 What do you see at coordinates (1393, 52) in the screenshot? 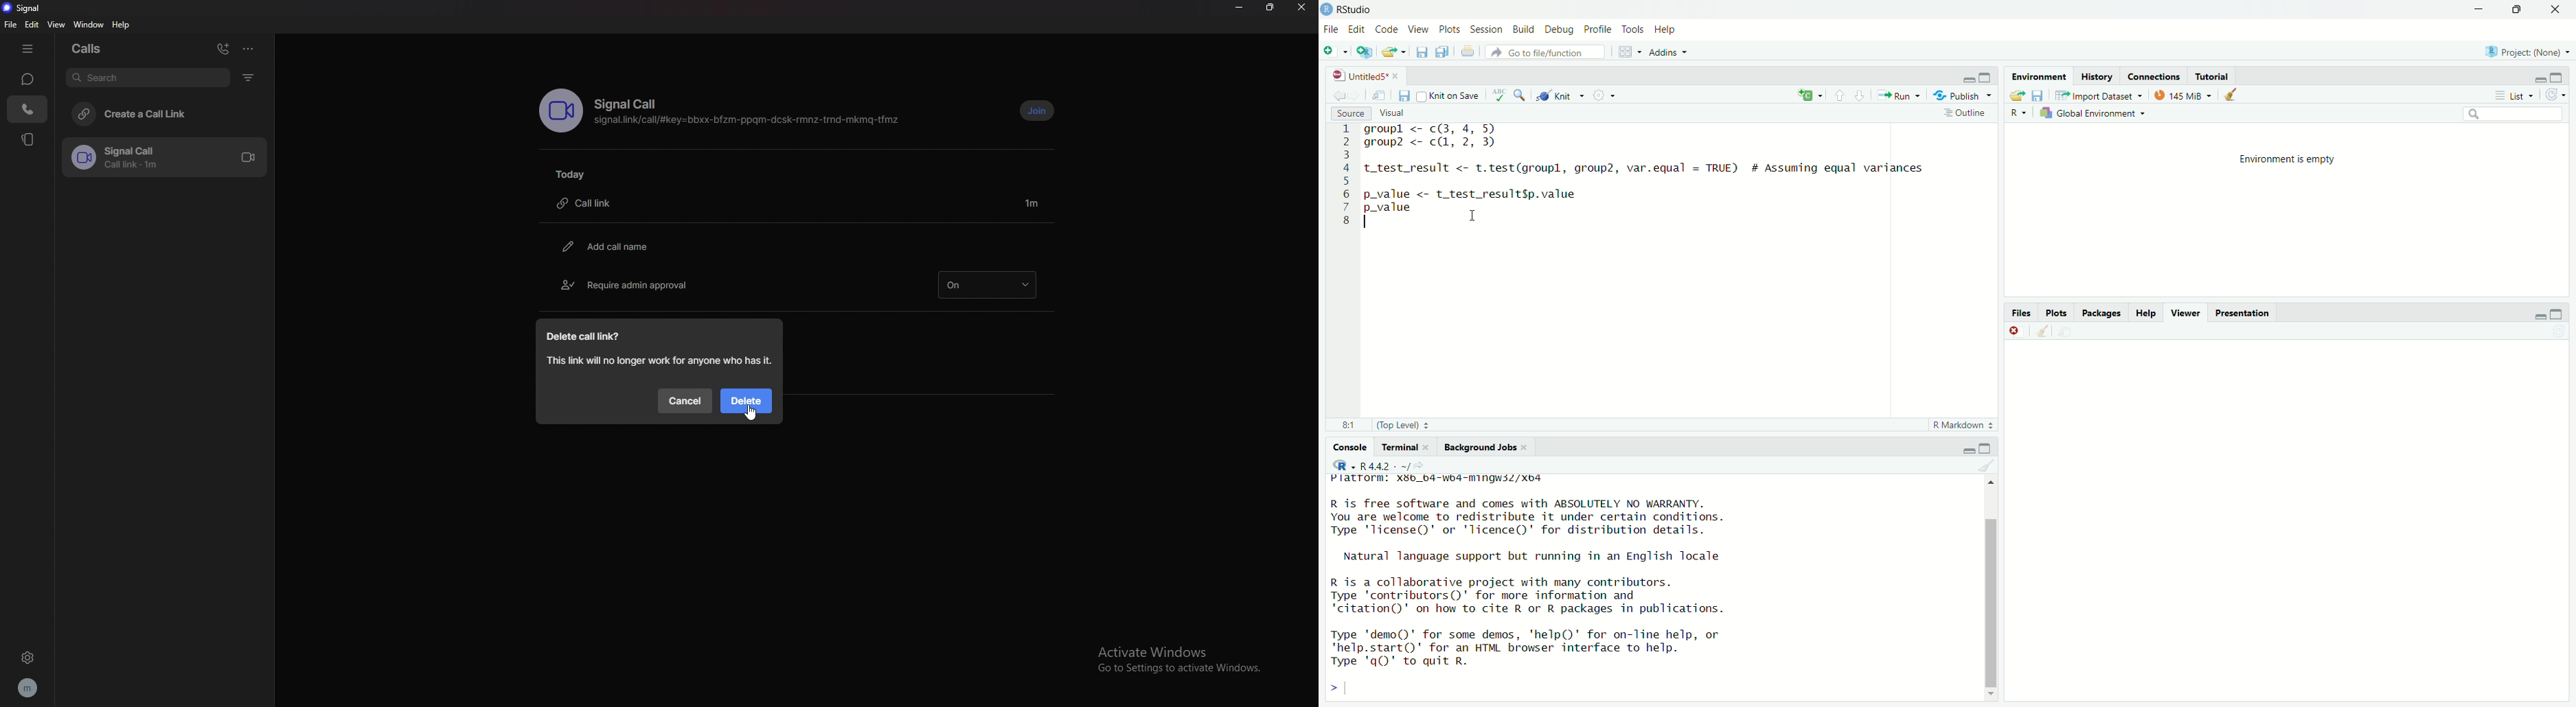
I see `OPEN AN EXISTING FILE` at bounding box center [1393, 52].